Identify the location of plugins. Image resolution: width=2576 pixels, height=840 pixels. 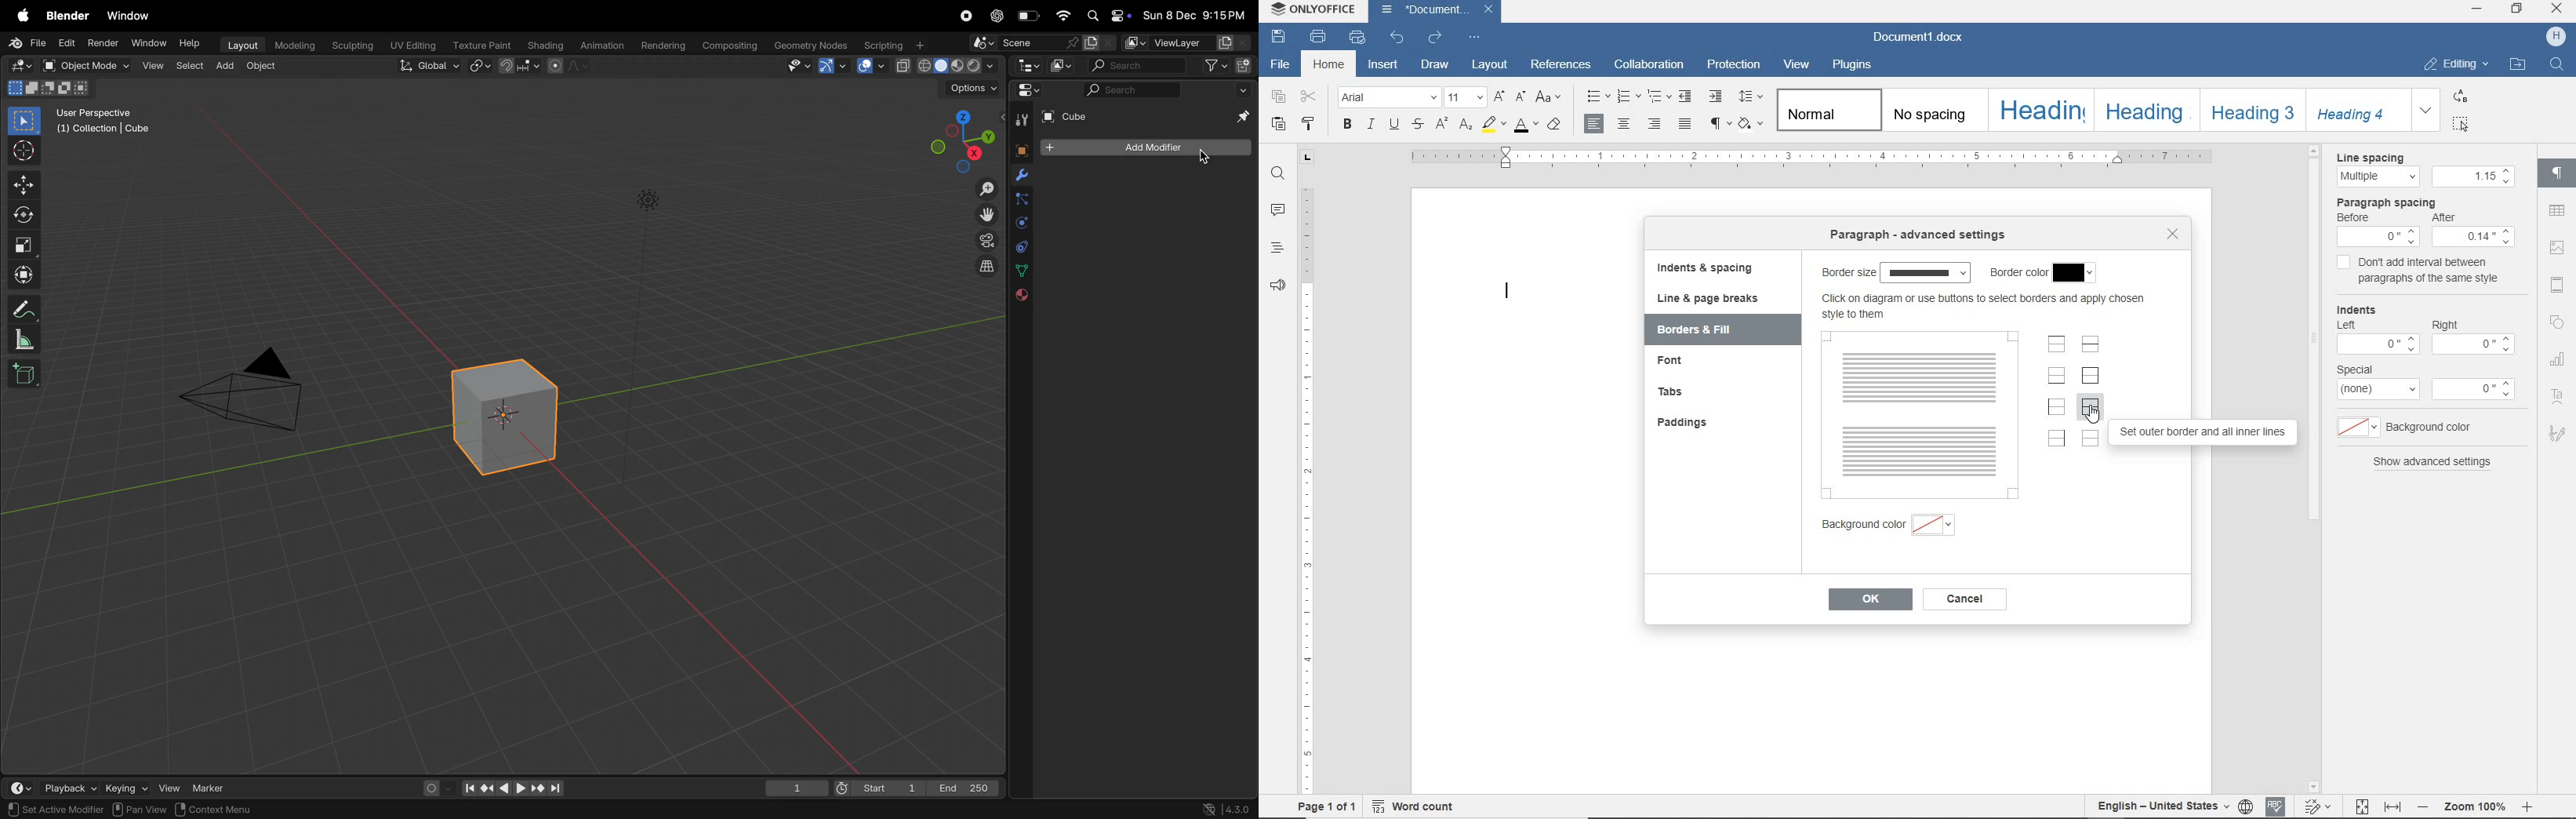
(1858, 65).